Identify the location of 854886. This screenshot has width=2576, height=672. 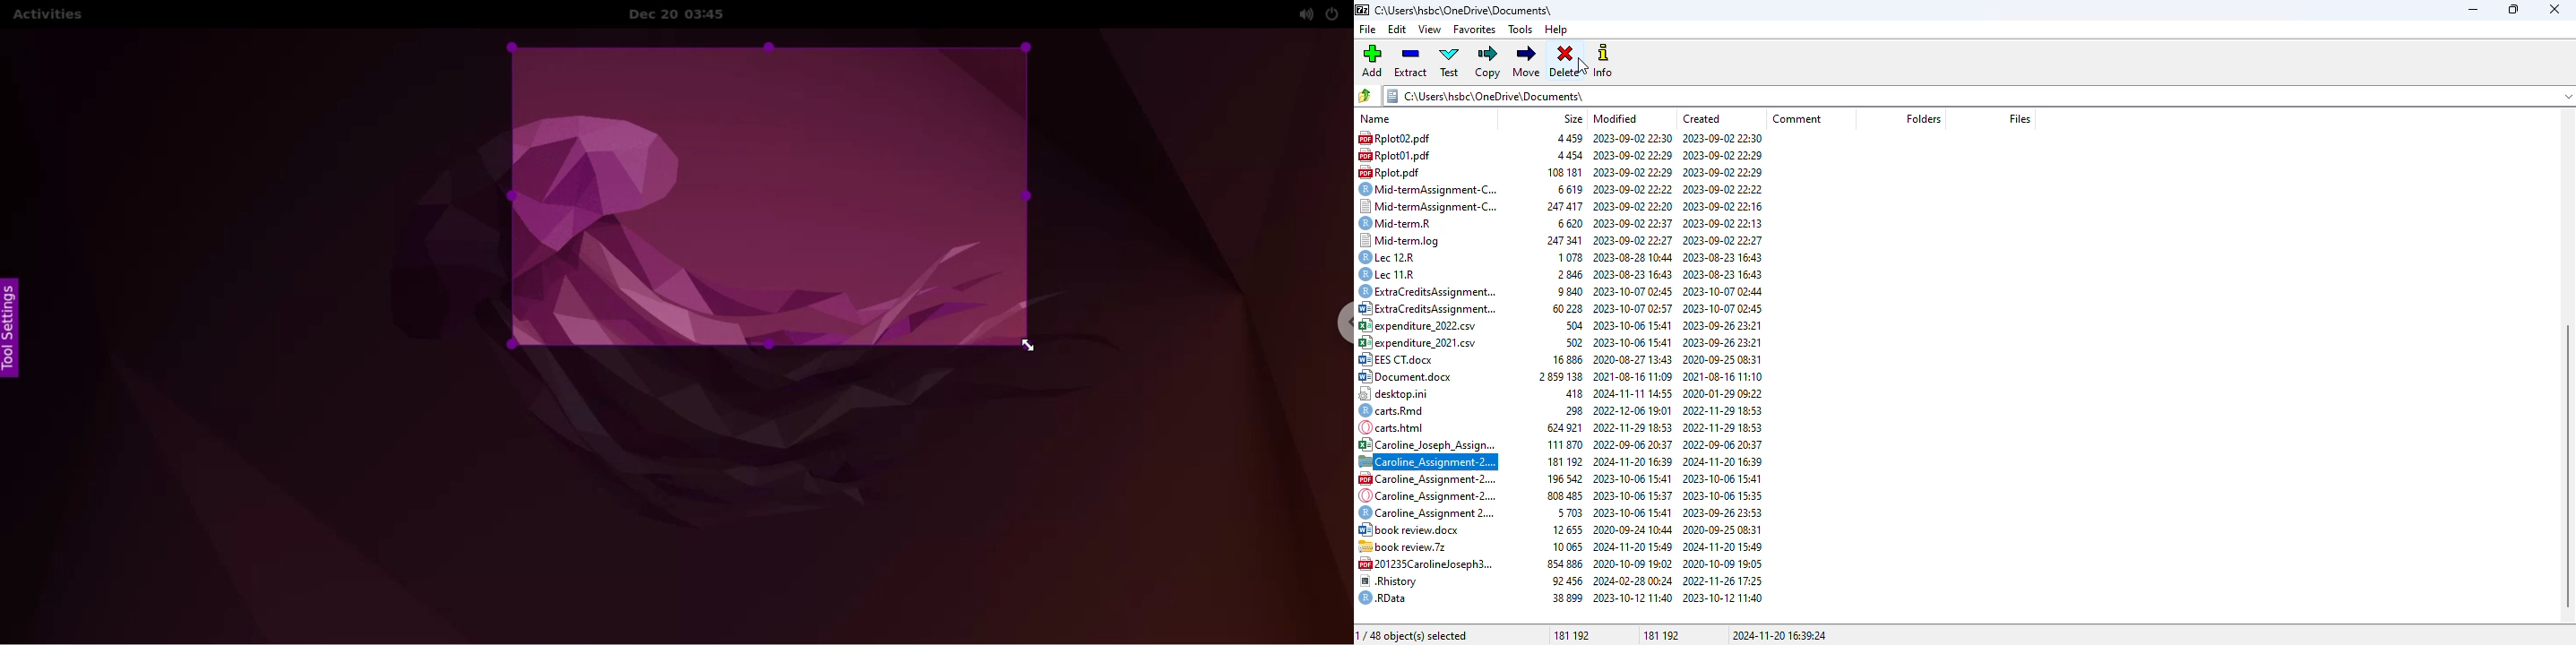
(1562, 562).